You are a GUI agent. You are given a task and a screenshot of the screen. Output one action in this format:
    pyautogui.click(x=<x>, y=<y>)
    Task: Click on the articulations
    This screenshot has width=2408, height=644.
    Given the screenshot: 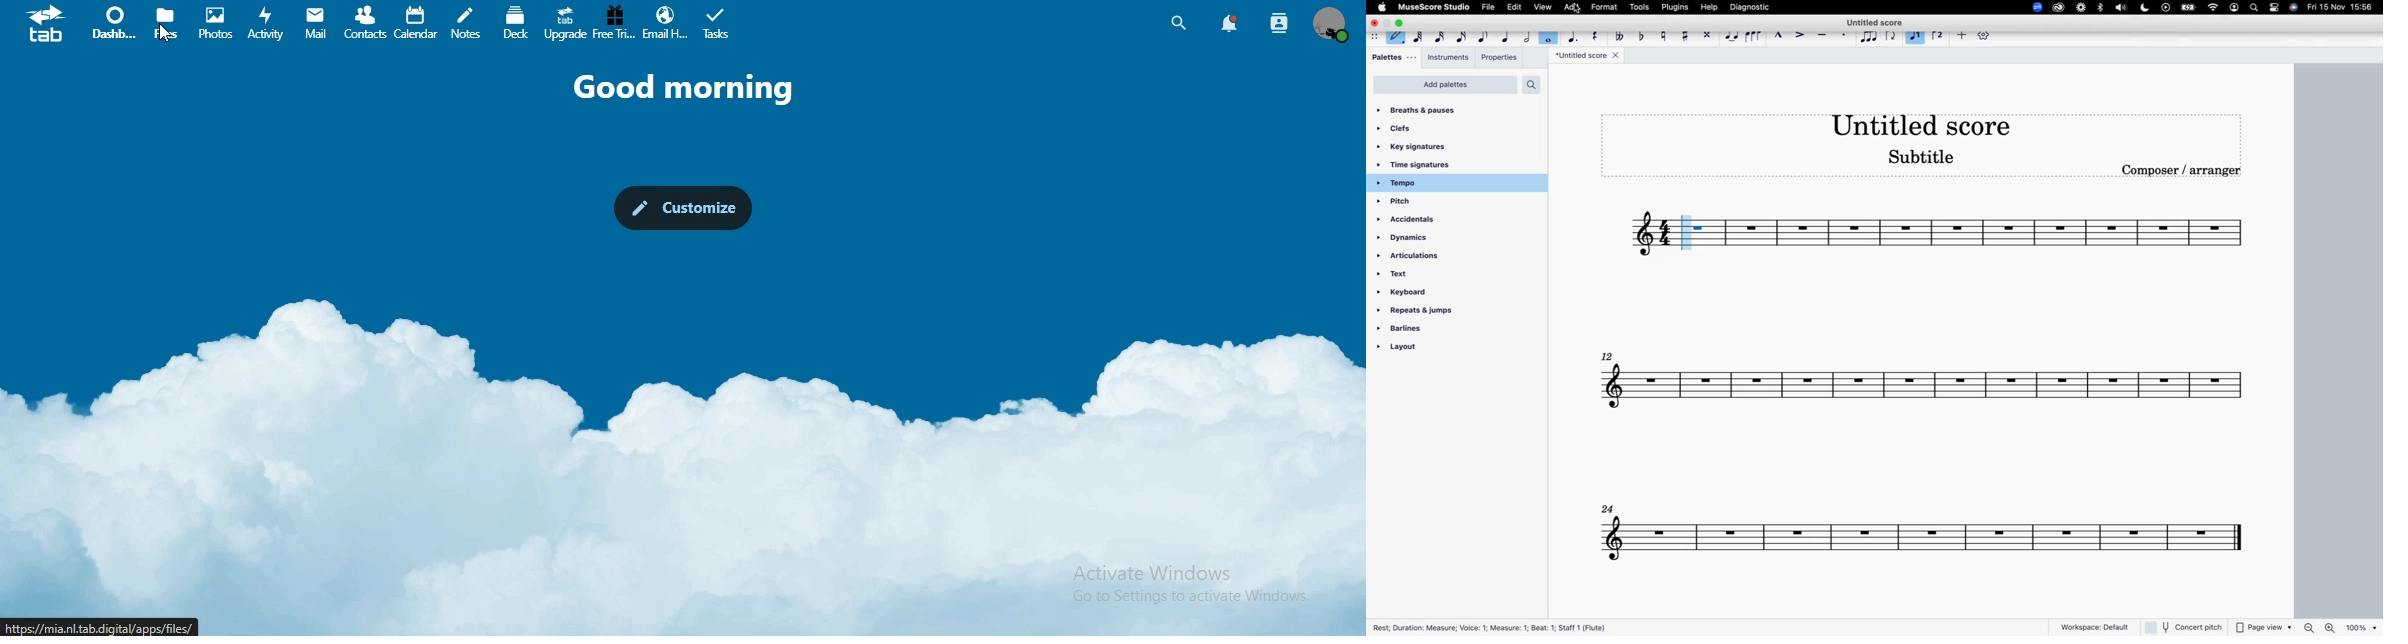 What is the action you would take?
    pyautogui.click(x=1425, y=258)
    